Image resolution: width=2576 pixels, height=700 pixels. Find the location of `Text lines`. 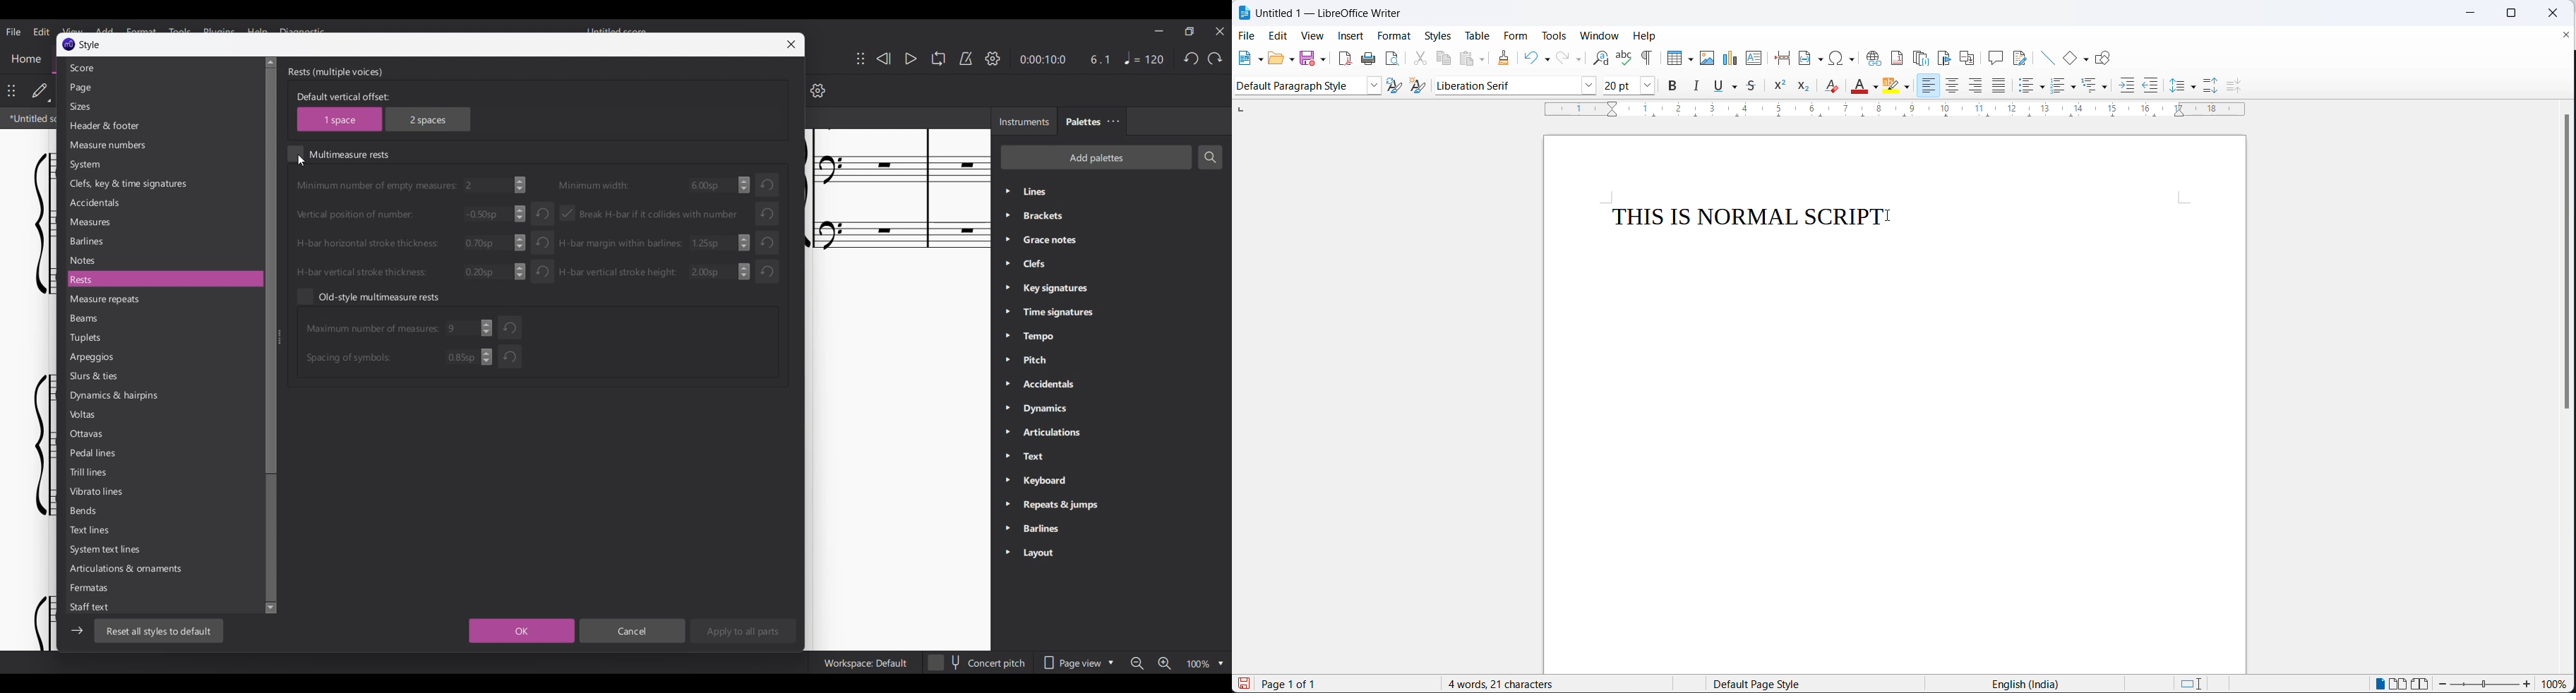

Text lines is located at coordinates (163, 530).